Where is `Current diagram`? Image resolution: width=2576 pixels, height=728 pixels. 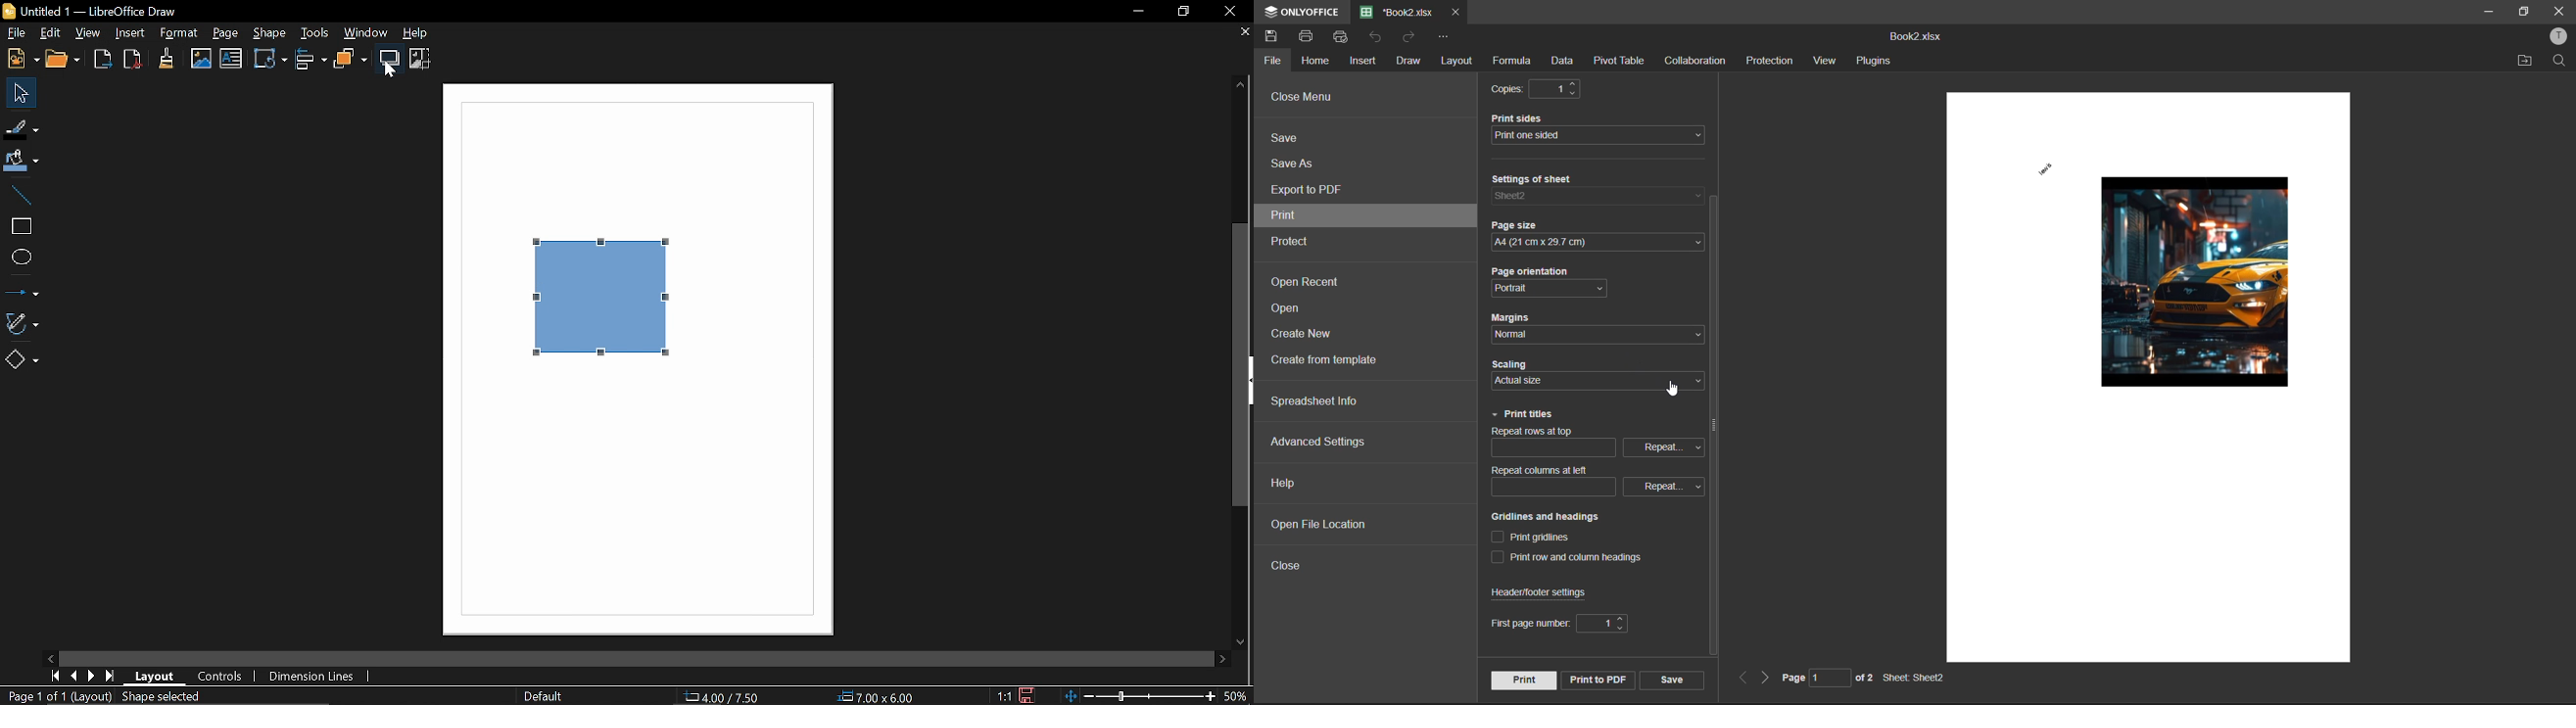
Current diagram is located at coordinates (601, 314).